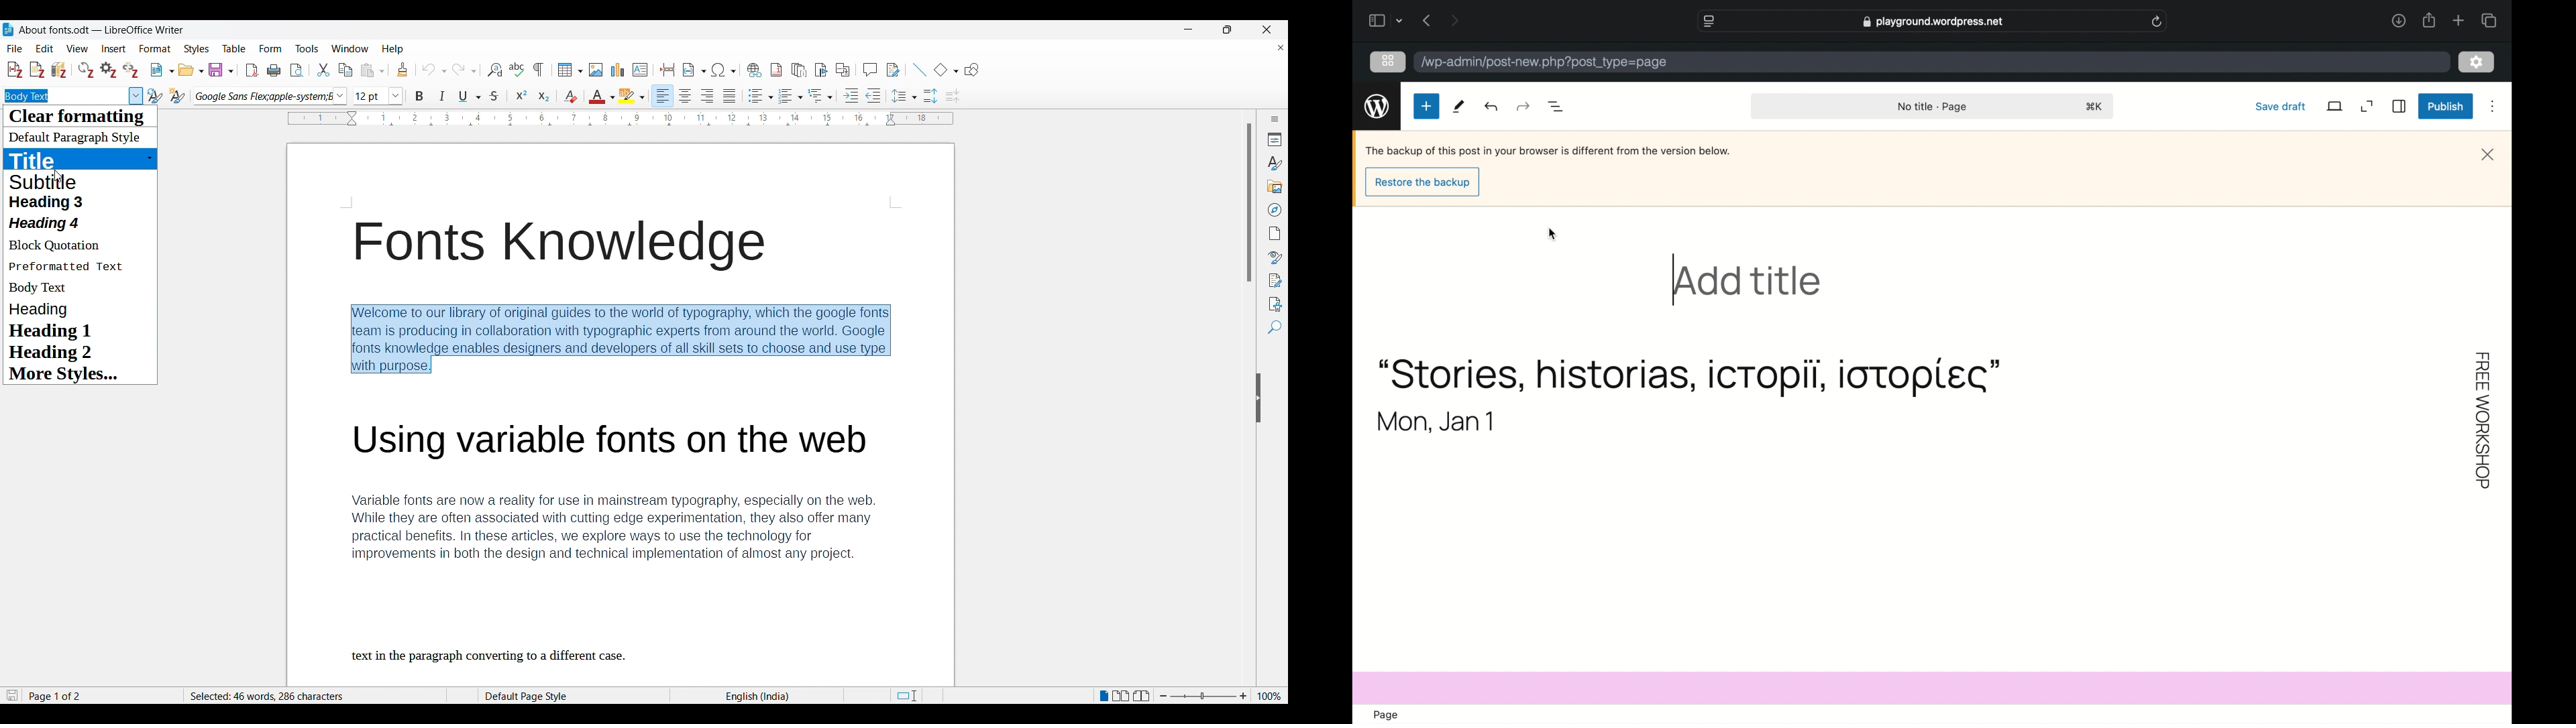 Image resolution: width=2576 pixels, height=728 pixels. What do you see at coordinates (441, 96) in the screenshot?
I see `Italics` at bounding box center [441, 96].